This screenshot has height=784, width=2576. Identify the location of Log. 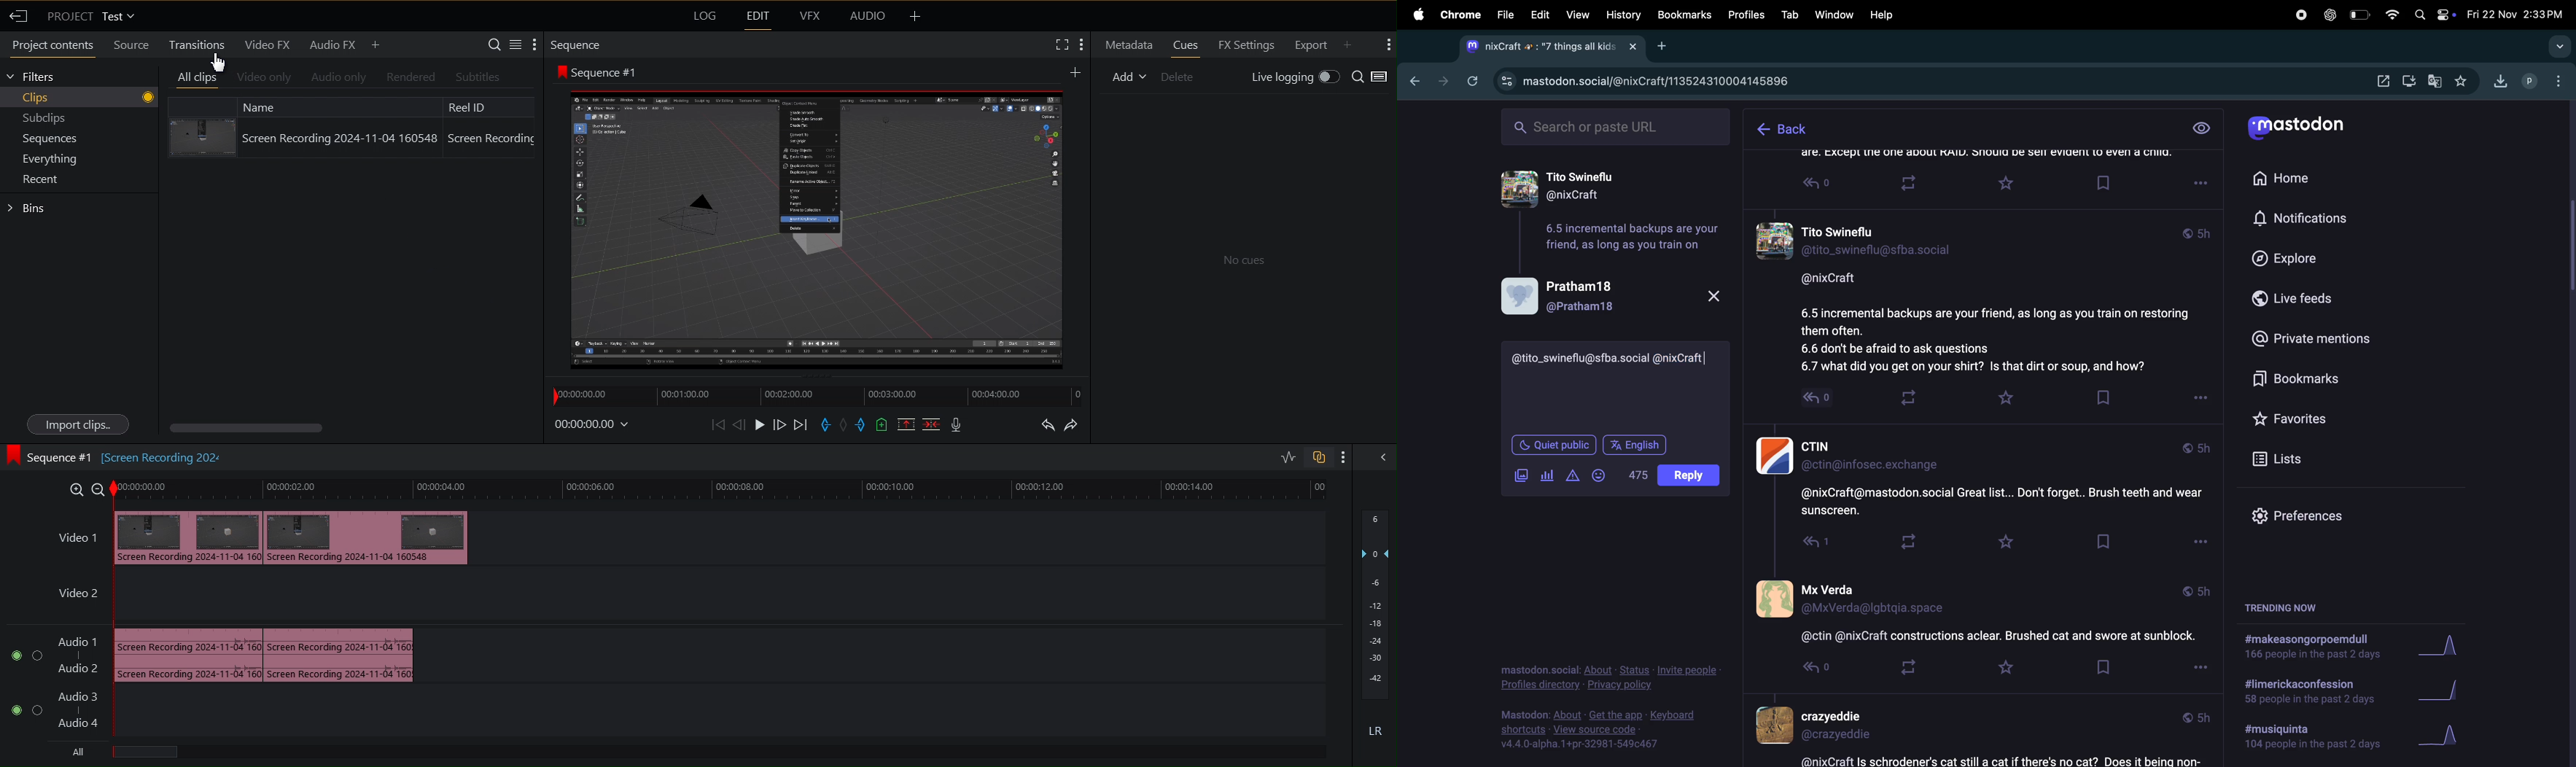
(703, 17).